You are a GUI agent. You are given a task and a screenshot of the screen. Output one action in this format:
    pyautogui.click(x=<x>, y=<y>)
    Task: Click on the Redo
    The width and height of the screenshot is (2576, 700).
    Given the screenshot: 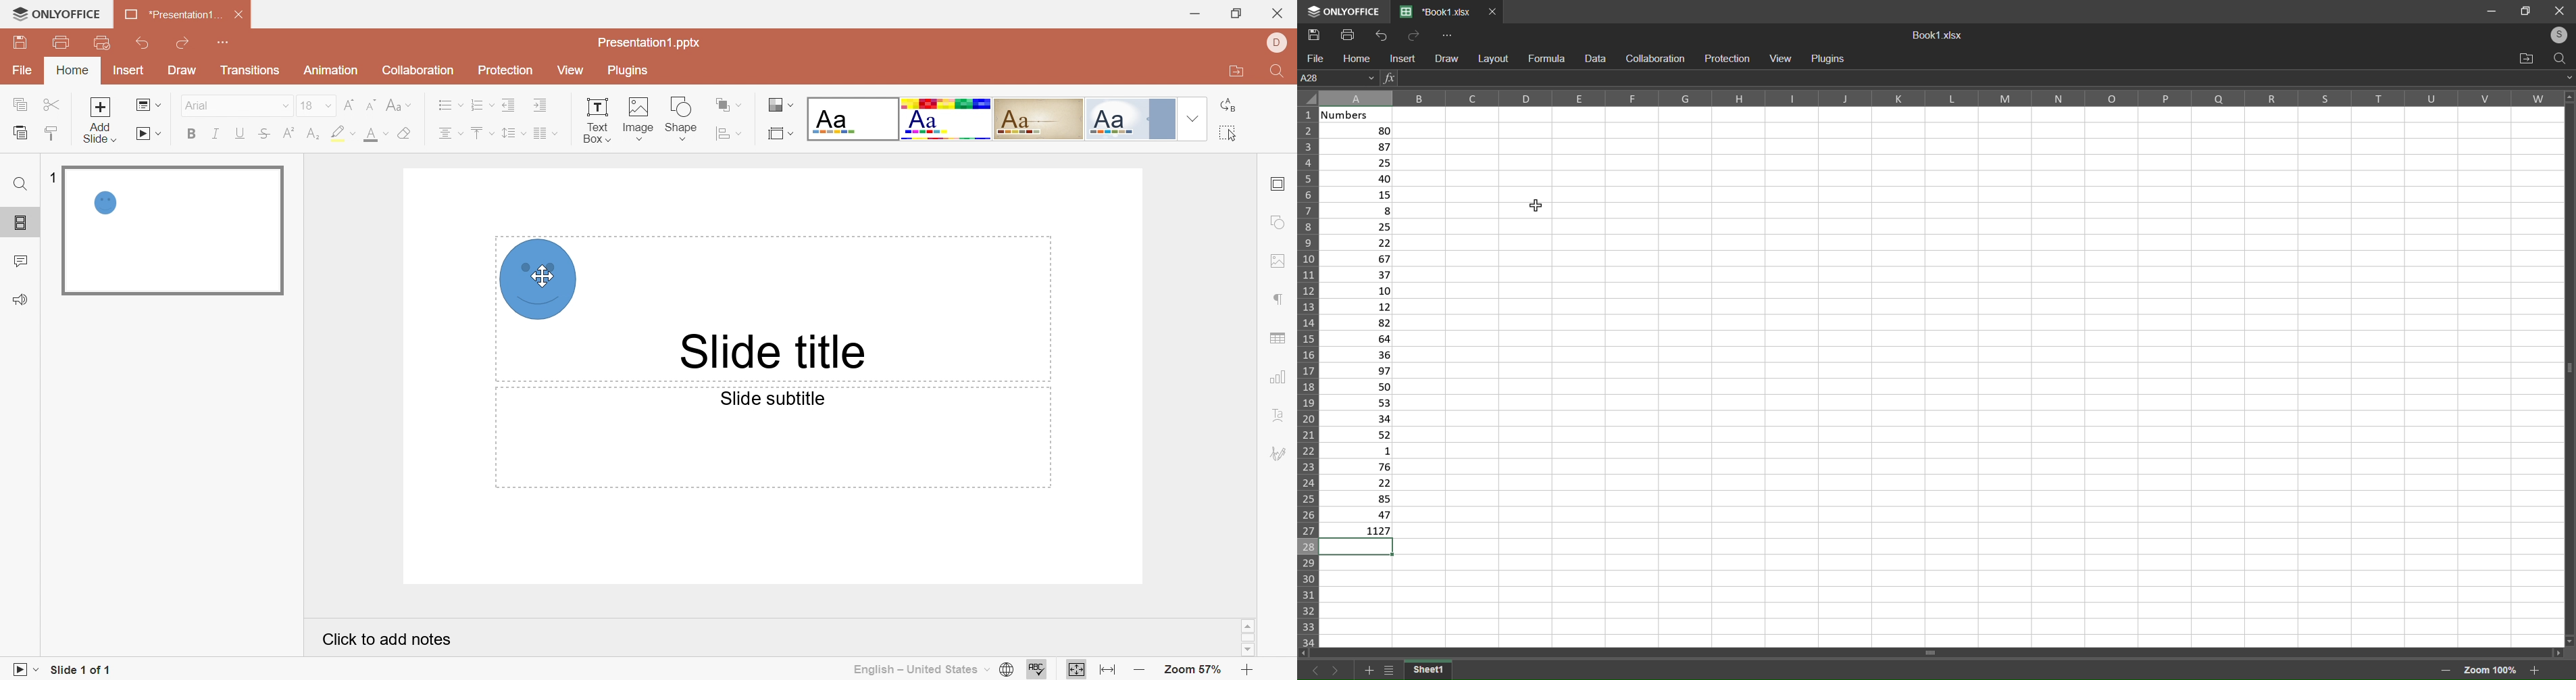 What is the action you would take?
    pyautogui.click(x=1415, y=35)
    